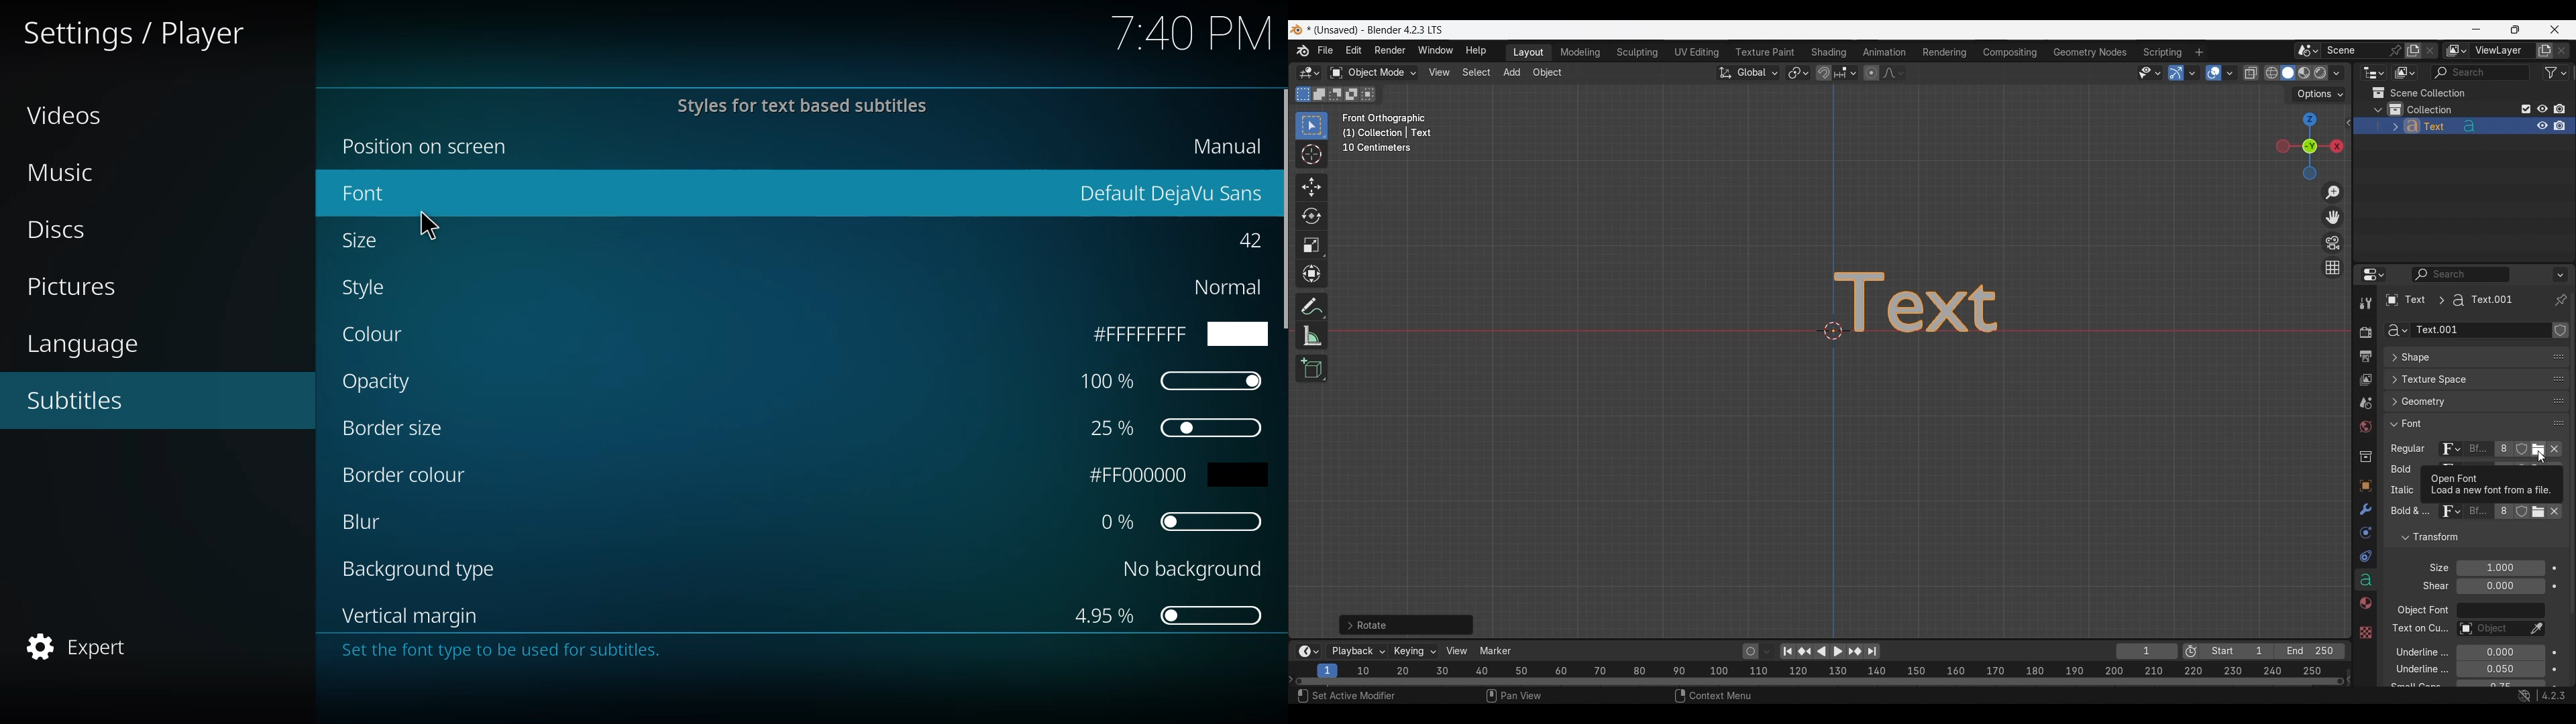 This screenshot has height=728, width=2576. What do you see at coordinates (2365, 533) in the screenshot?
I see `Physics` at bounding box center [2365, 533].